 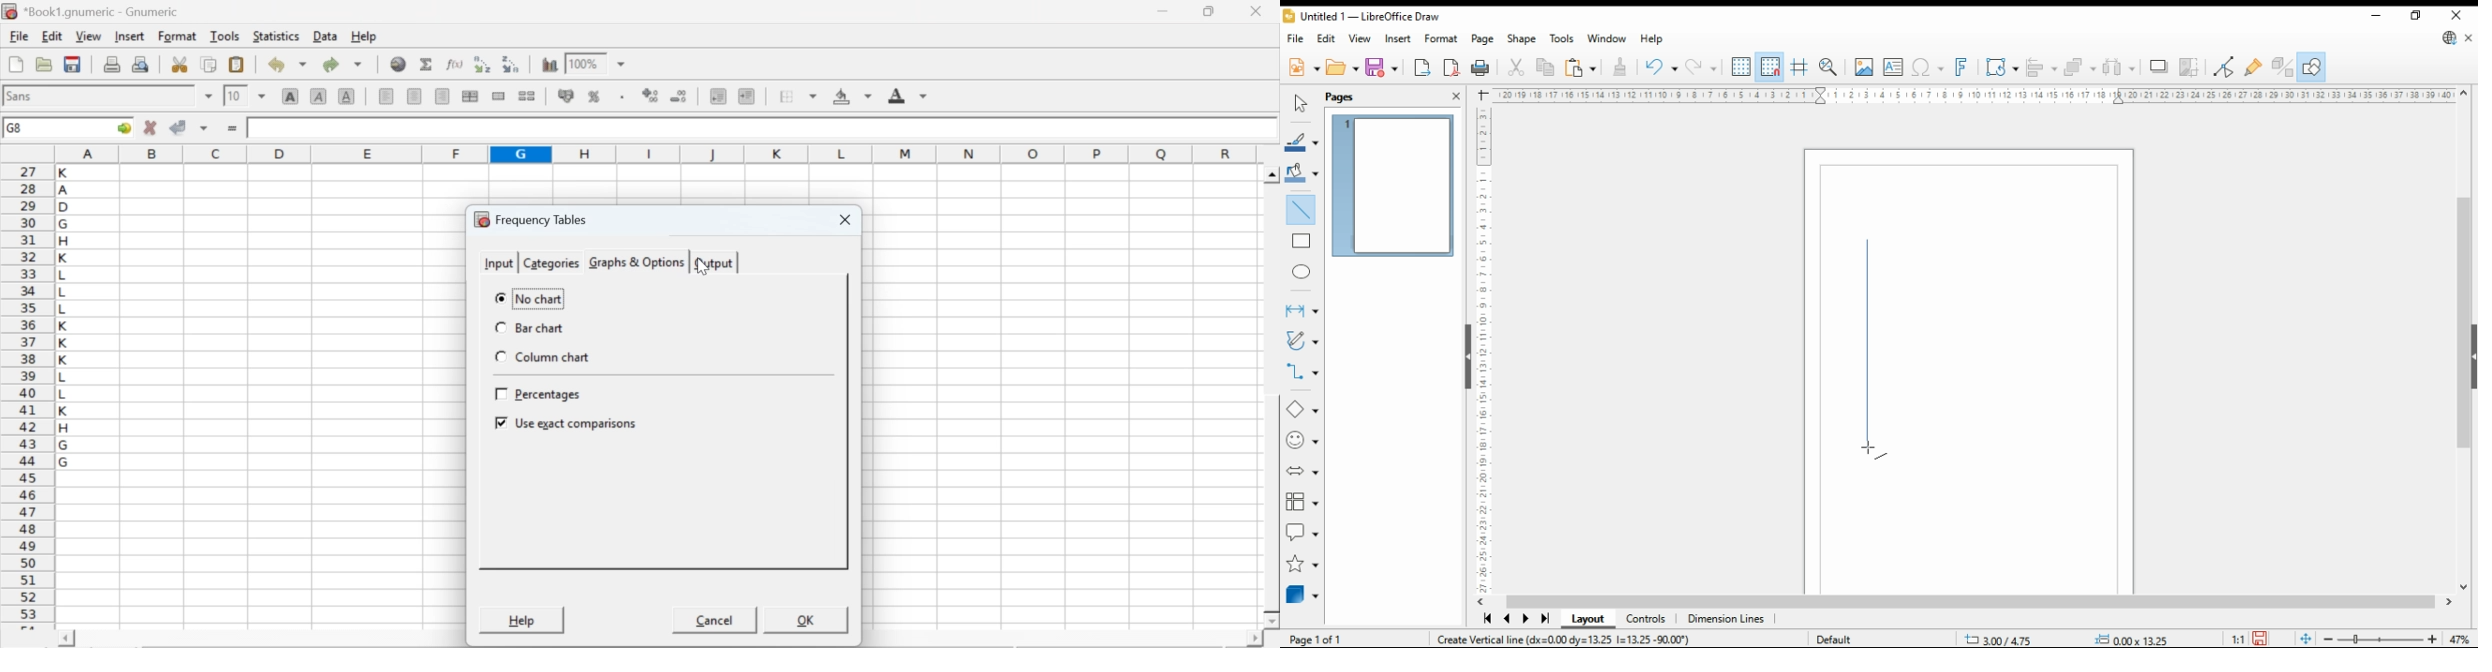 What do you see at coordinates (1574, 641) in the screenshot?
I see `create vertical line` at bounding box center [1574, 641].